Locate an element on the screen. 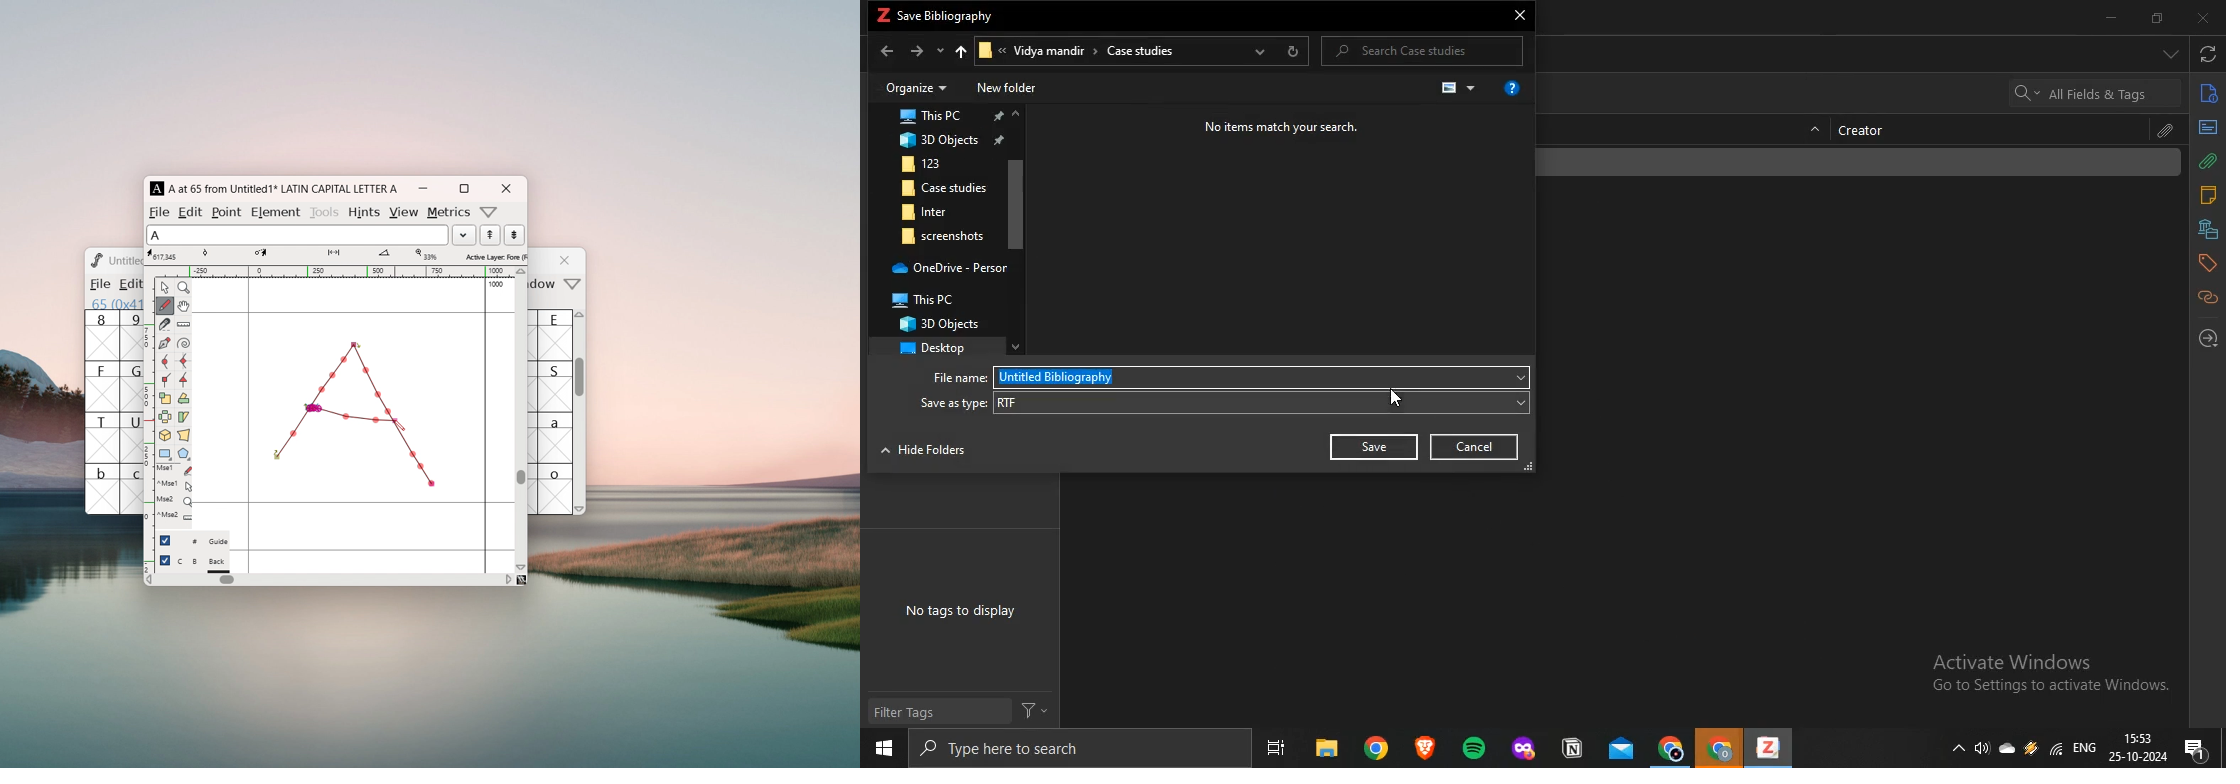  Active windows is located at coordinates (2050, 667).